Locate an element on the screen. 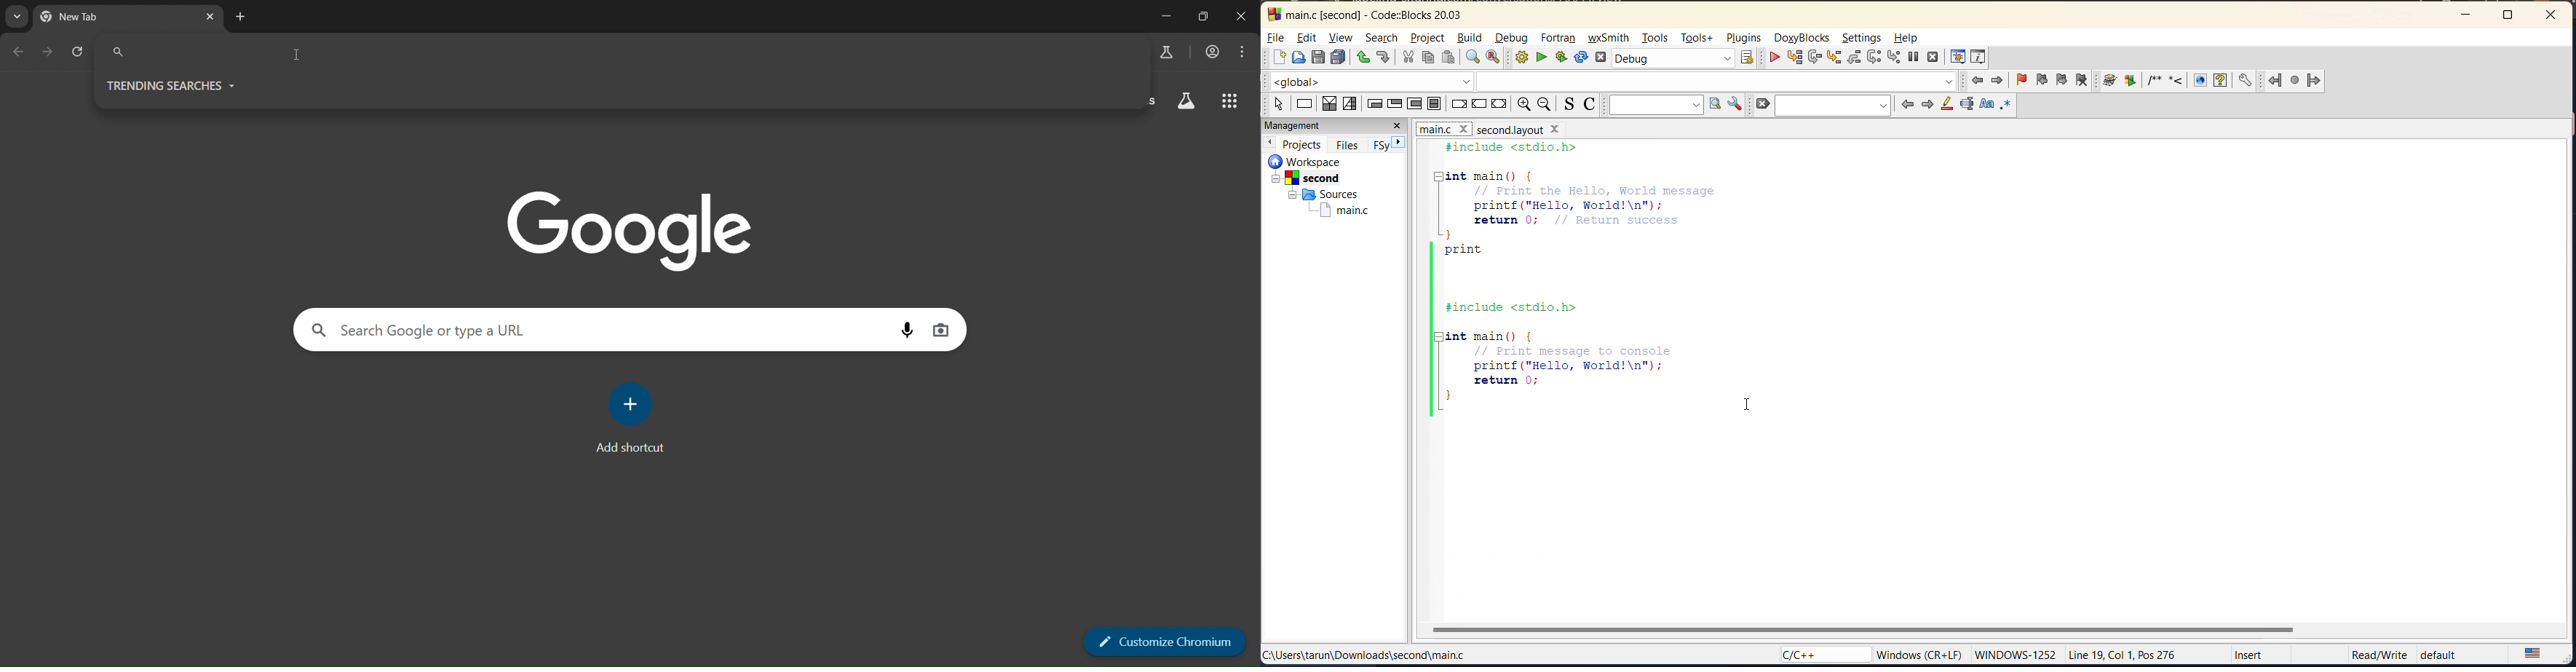 This screenshot has width=2576, height=672. tools is located at coordinates (1657, 36).